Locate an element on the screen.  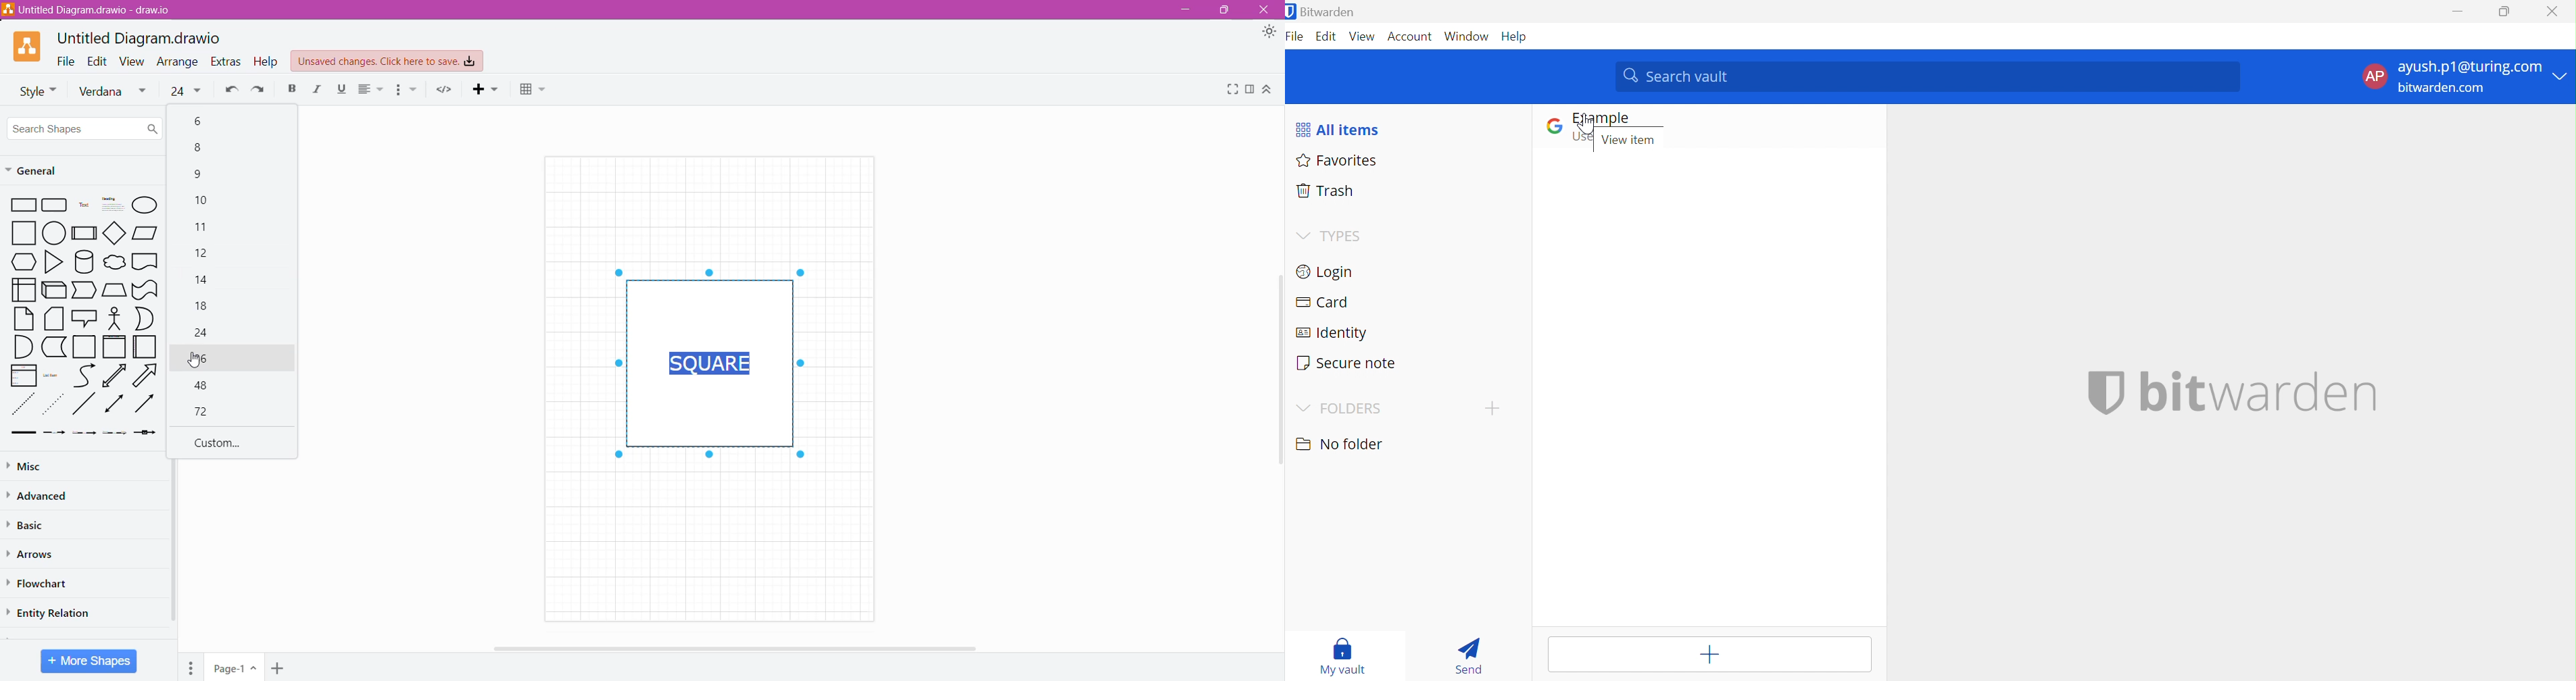
Insert is located at coordinates (481, 92).